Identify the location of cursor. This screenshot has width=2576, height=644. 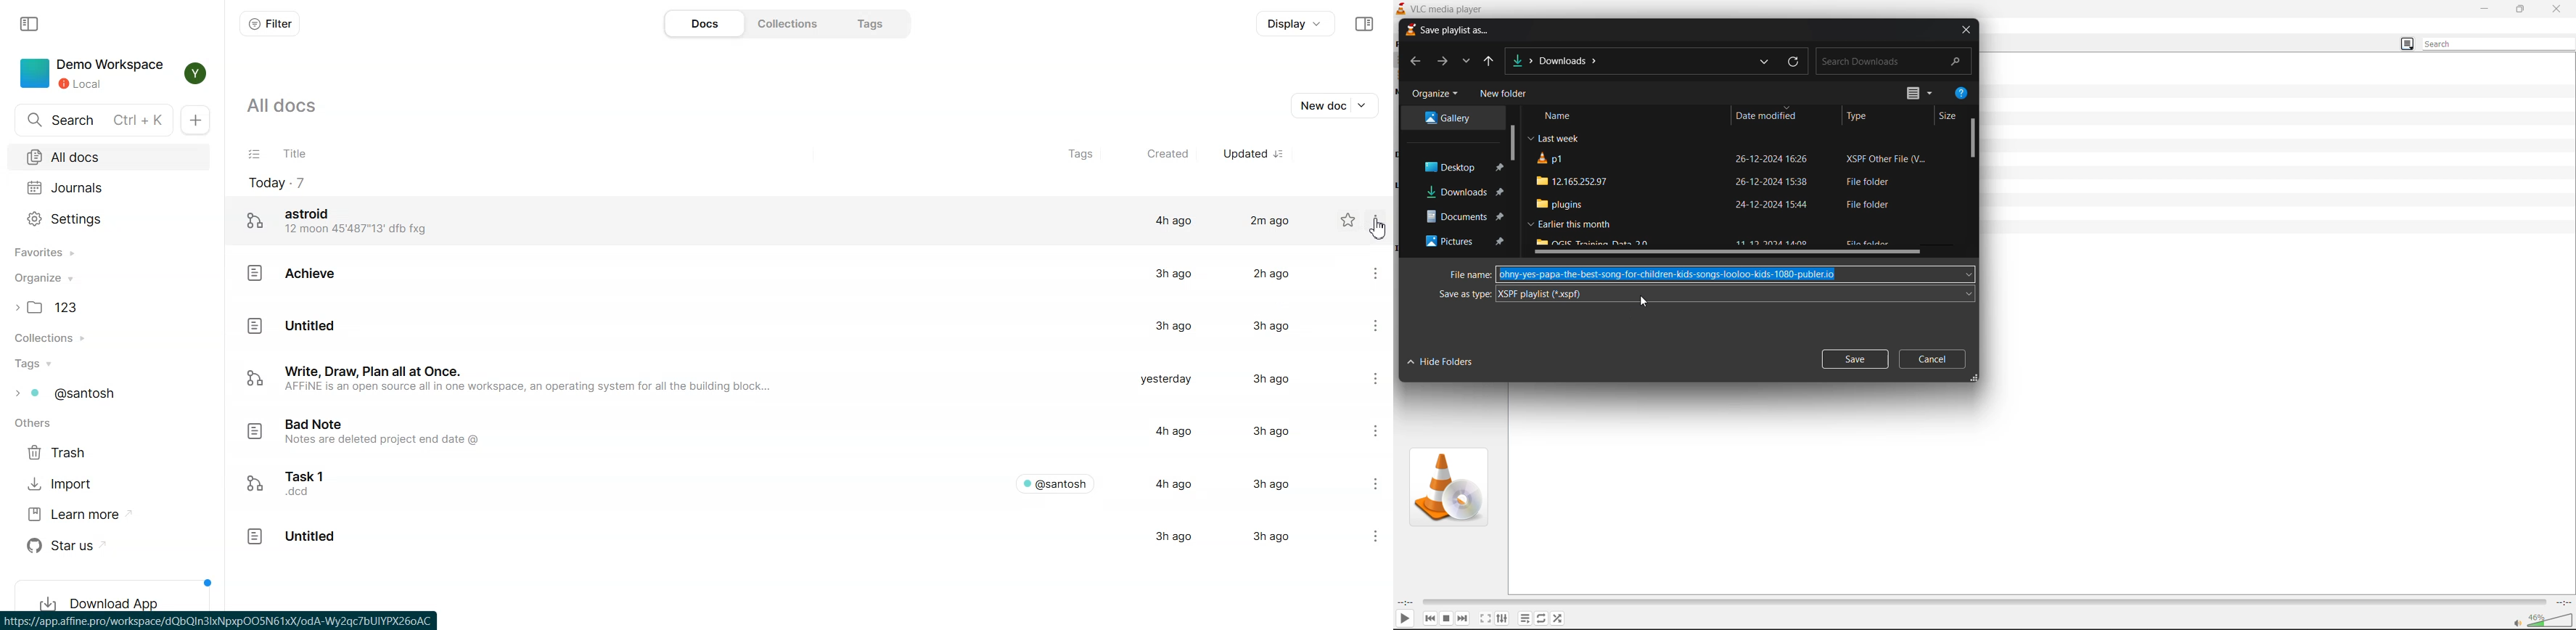
(1645, 305).